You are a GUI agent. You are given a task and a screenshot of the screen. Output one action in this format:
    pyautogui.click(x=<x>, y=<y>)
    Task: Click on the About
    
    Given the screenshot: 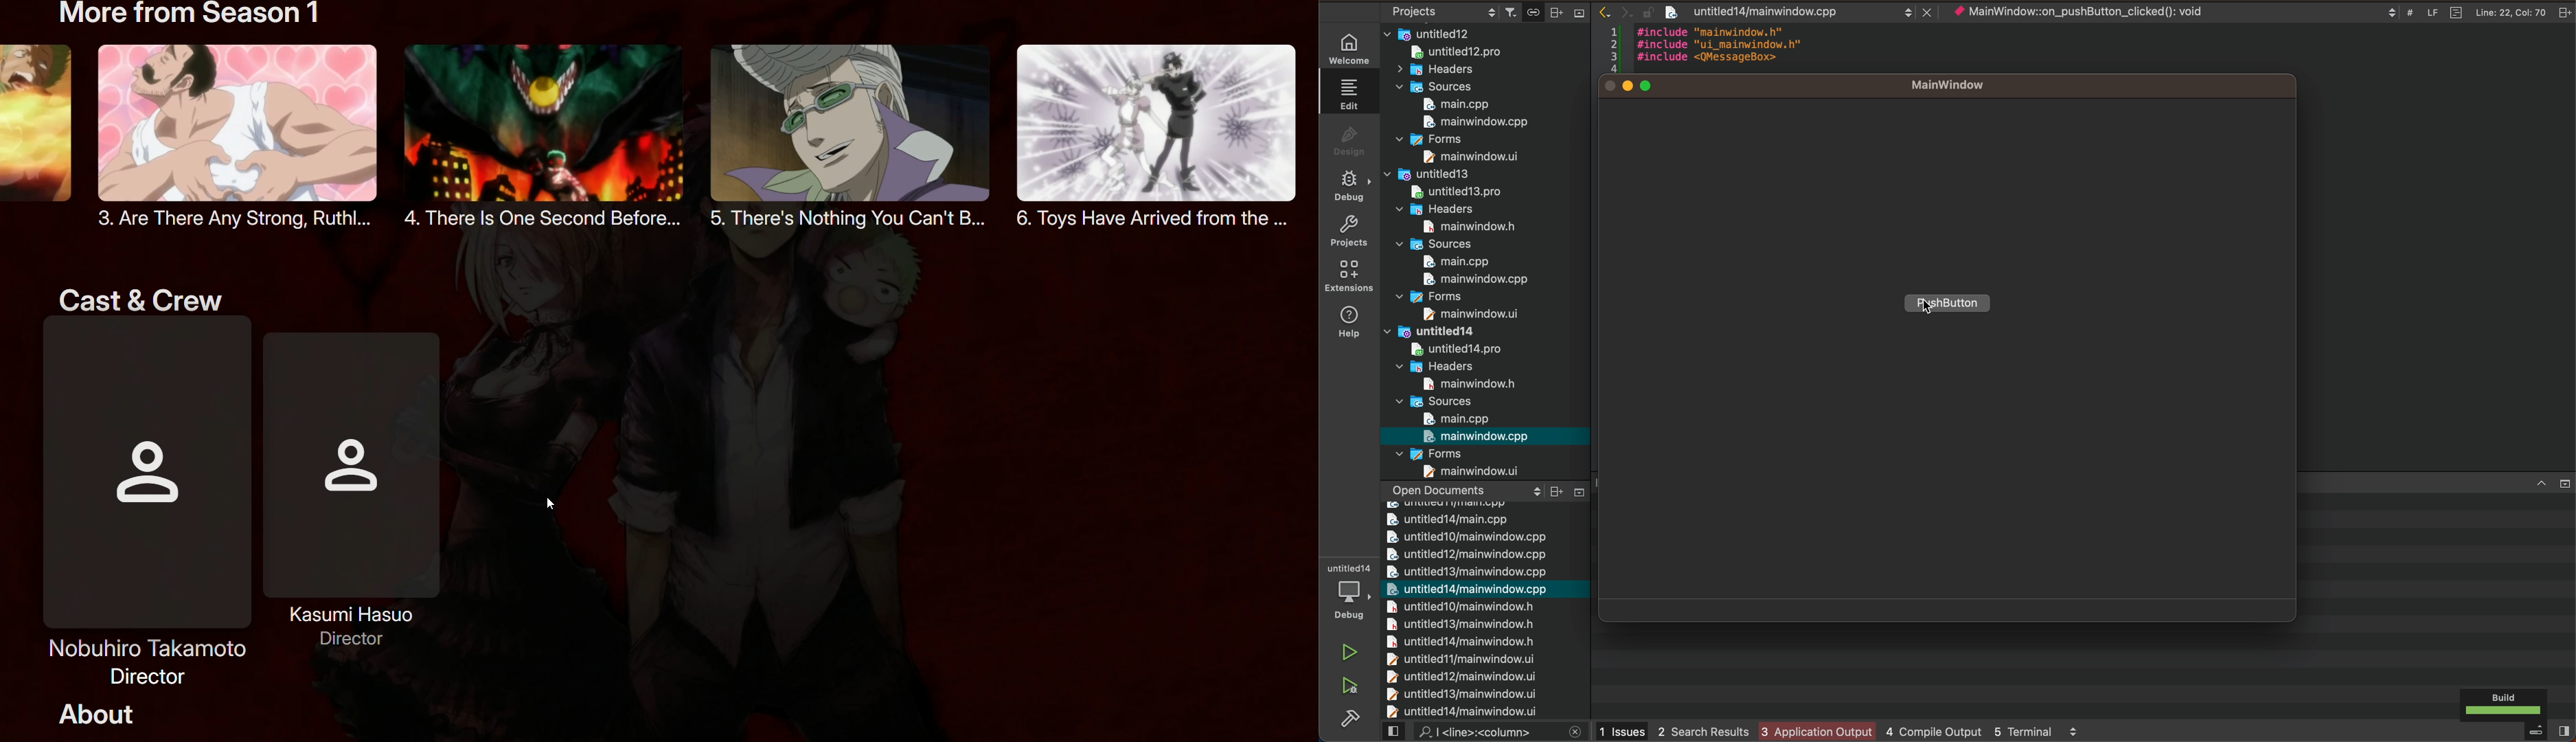 What is the action you would take?
    pyautogui.click(x=99, y=717)
    